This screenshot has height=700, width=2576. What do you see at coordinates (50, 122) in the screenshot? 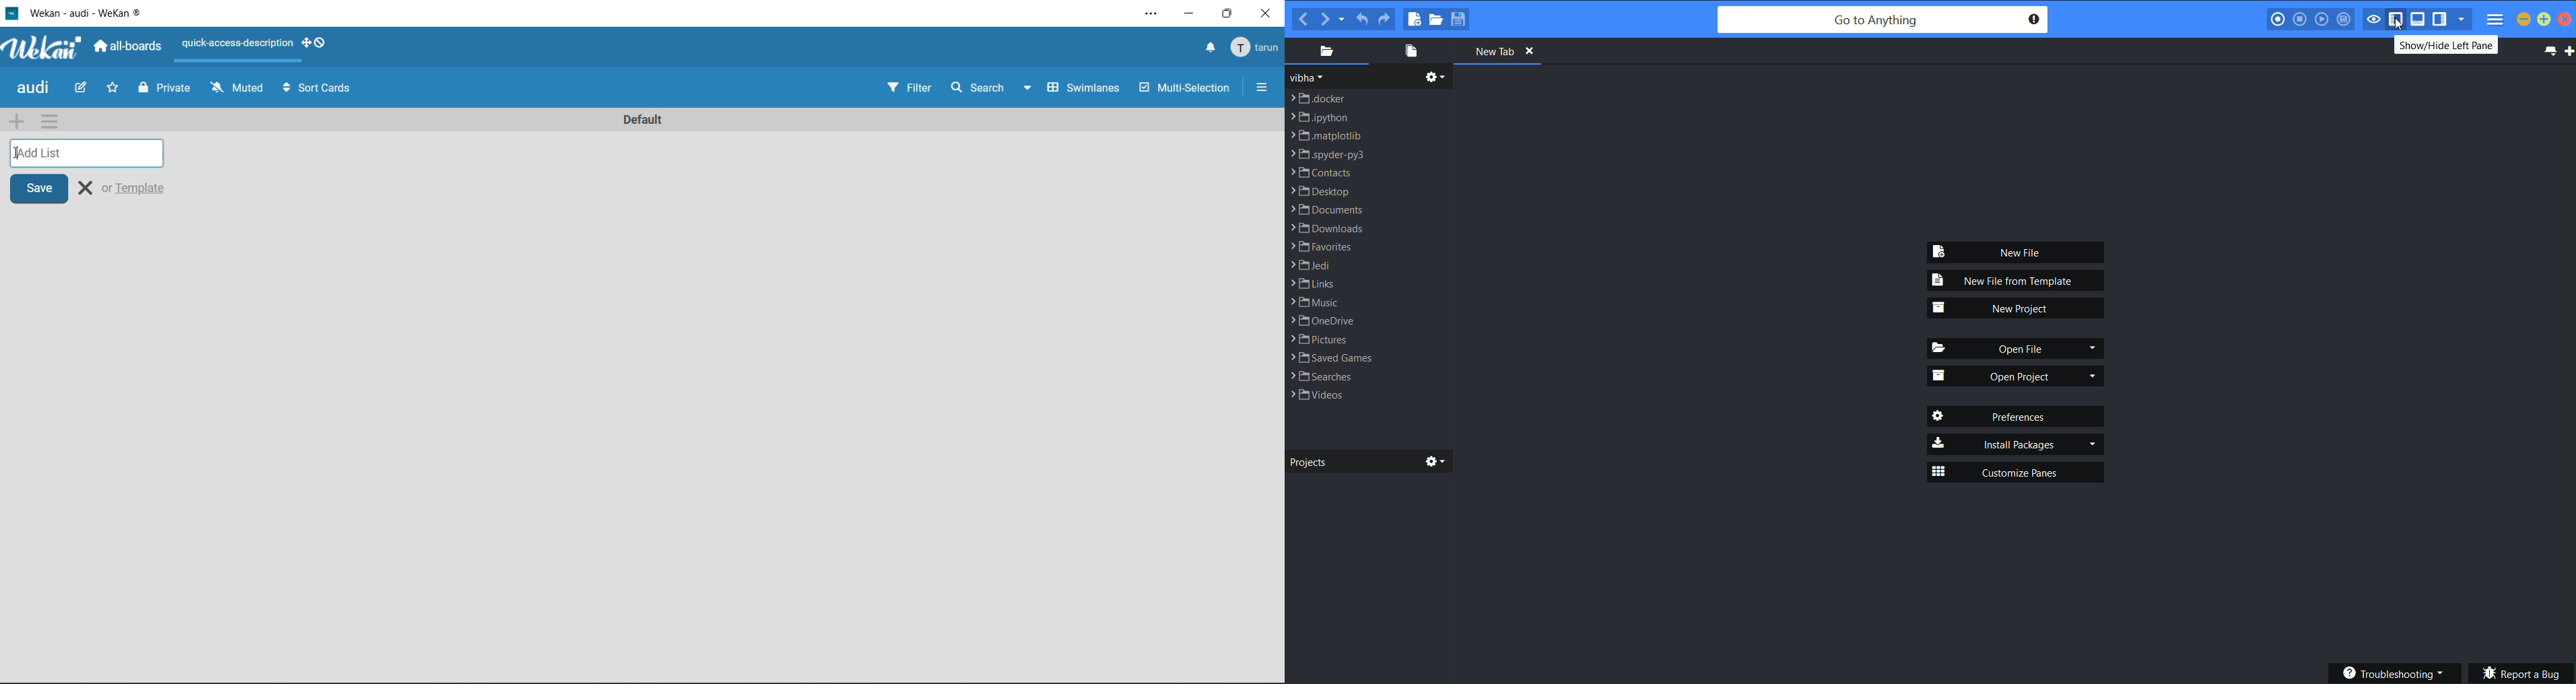
I see `swimlane actions` at bounding box center [50, 122].